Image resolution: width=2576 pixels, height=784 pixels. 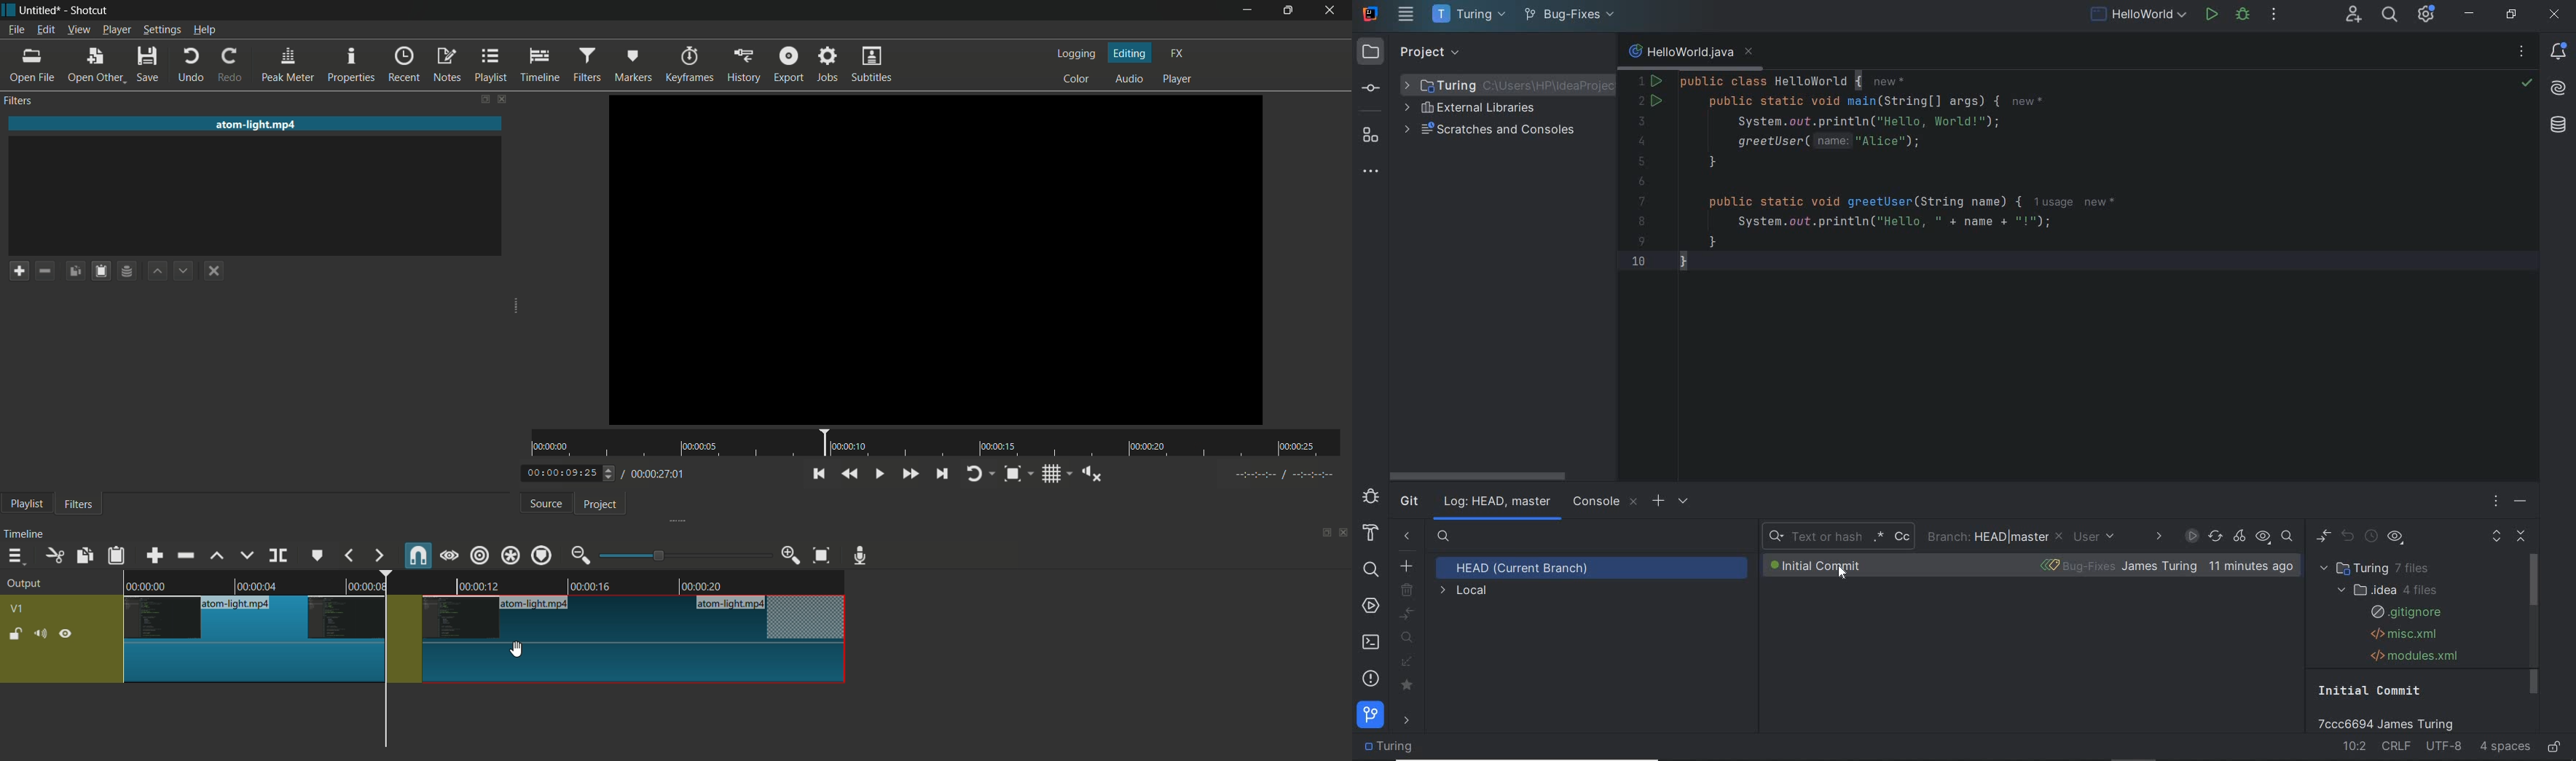 I want to click on v1, so click(x=16, y=609).